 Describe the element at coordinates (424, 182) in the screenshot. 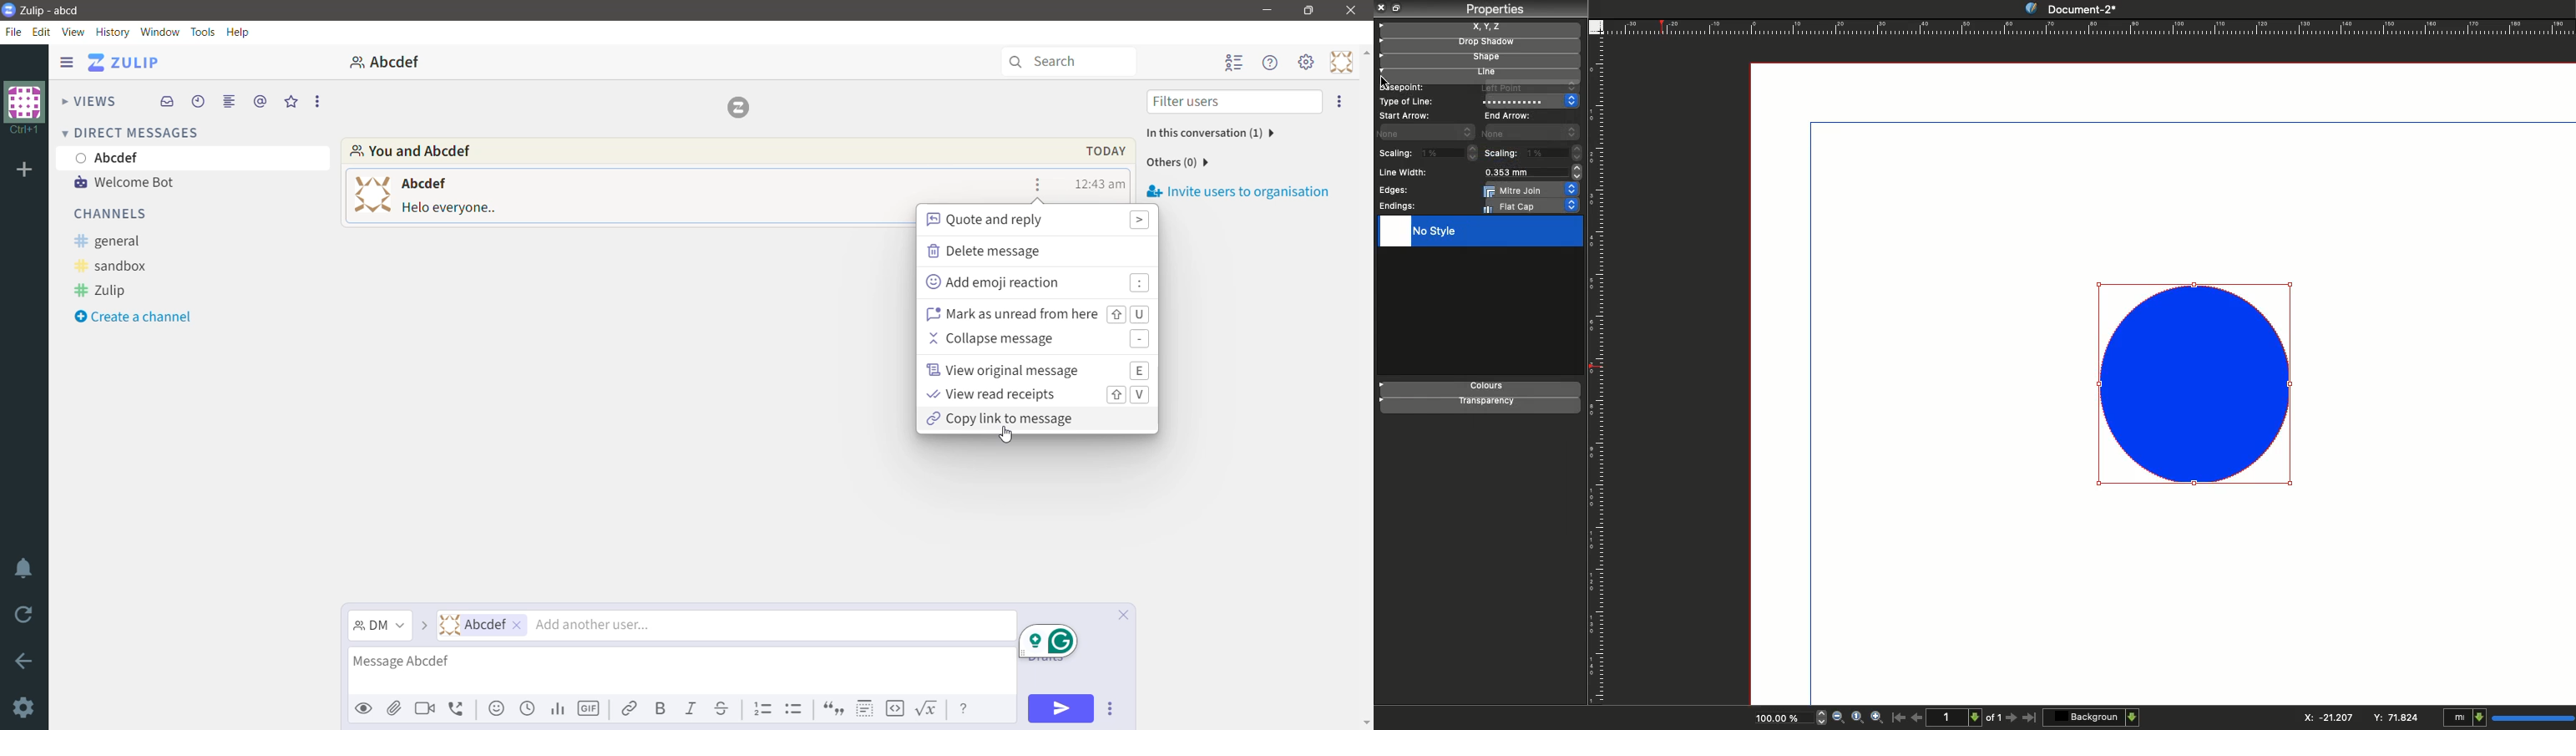

I see `user name` at that location.